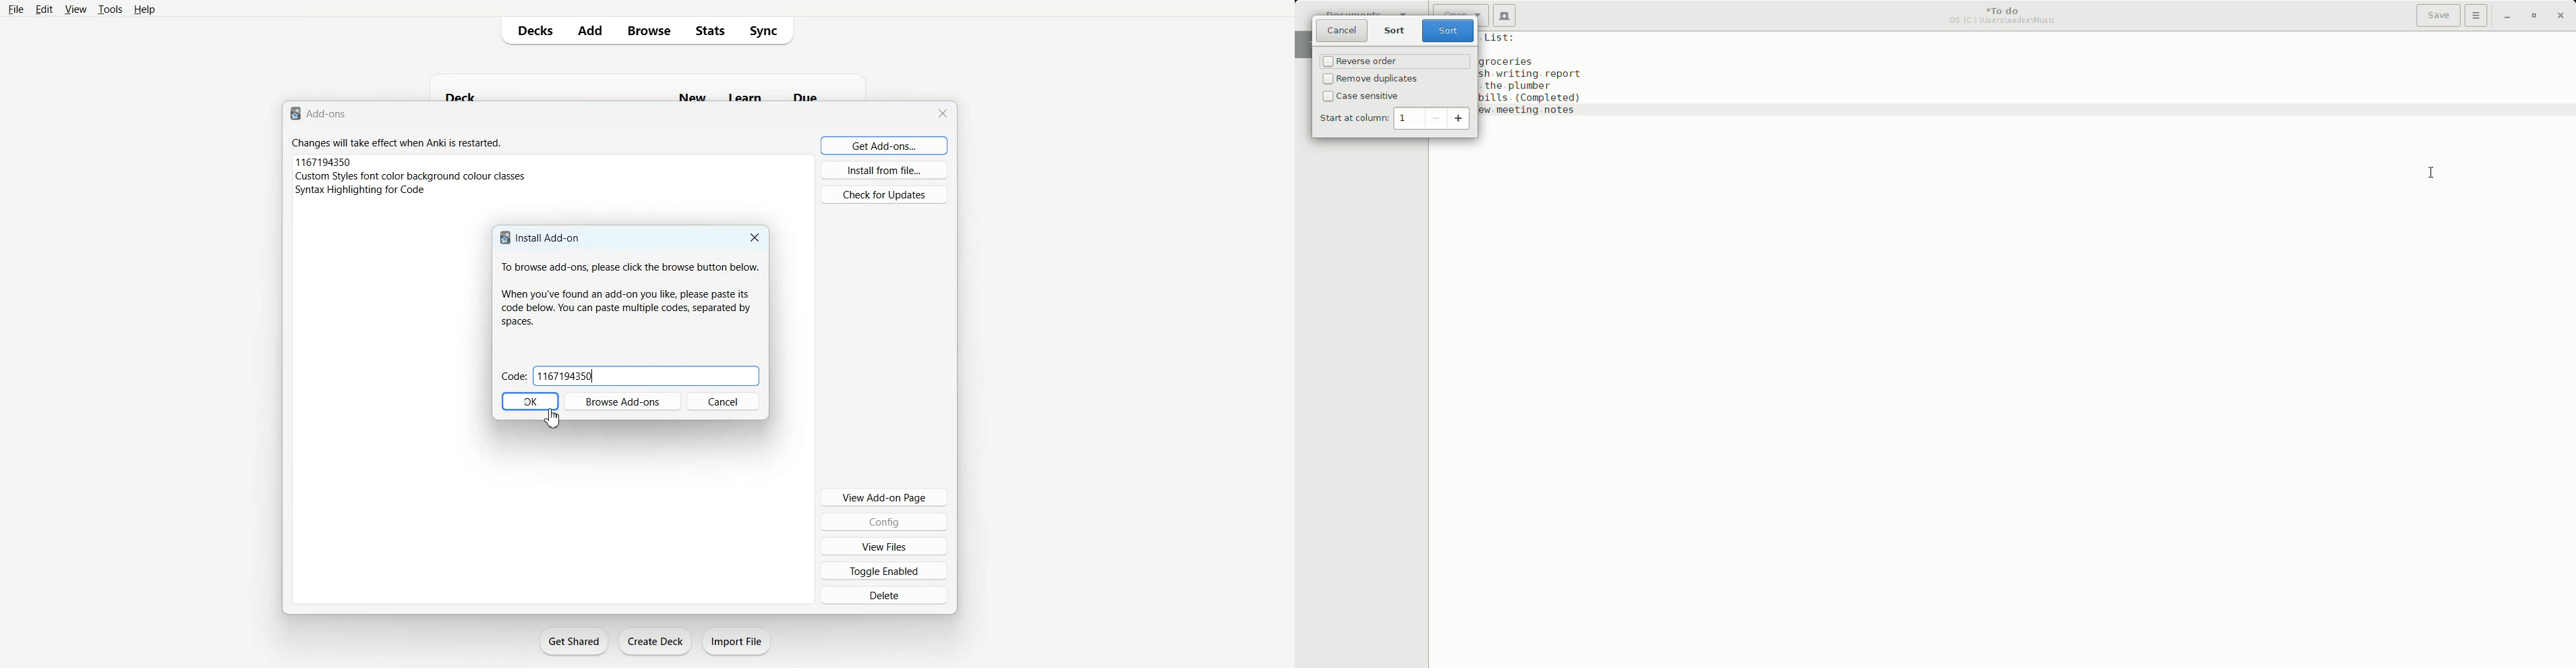 This screenshot has width=2576, height=672. What do you see at coordinates (885, 170) in the screenshot?
I see `Install from file` at bounding box center [885, 170].